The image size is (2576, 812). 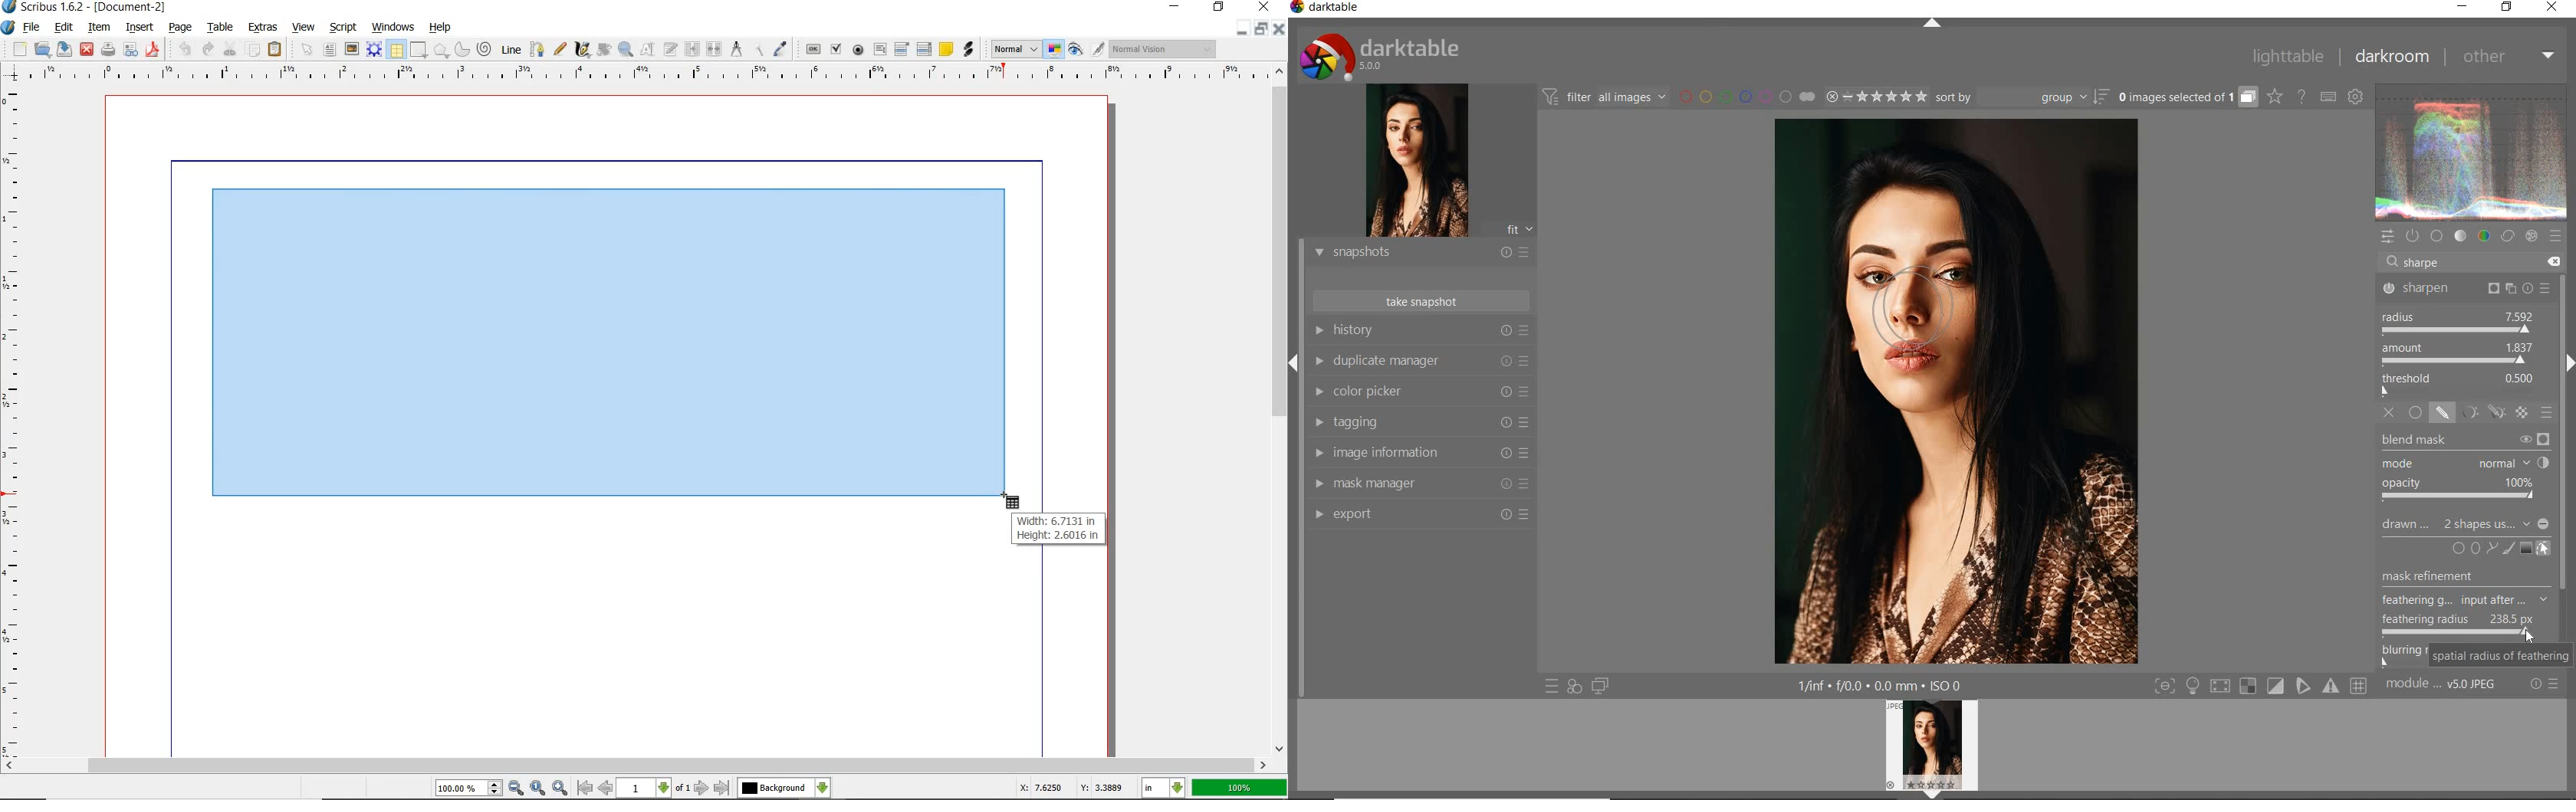 I want to click on pdf push button, so click(x=813, y=50).